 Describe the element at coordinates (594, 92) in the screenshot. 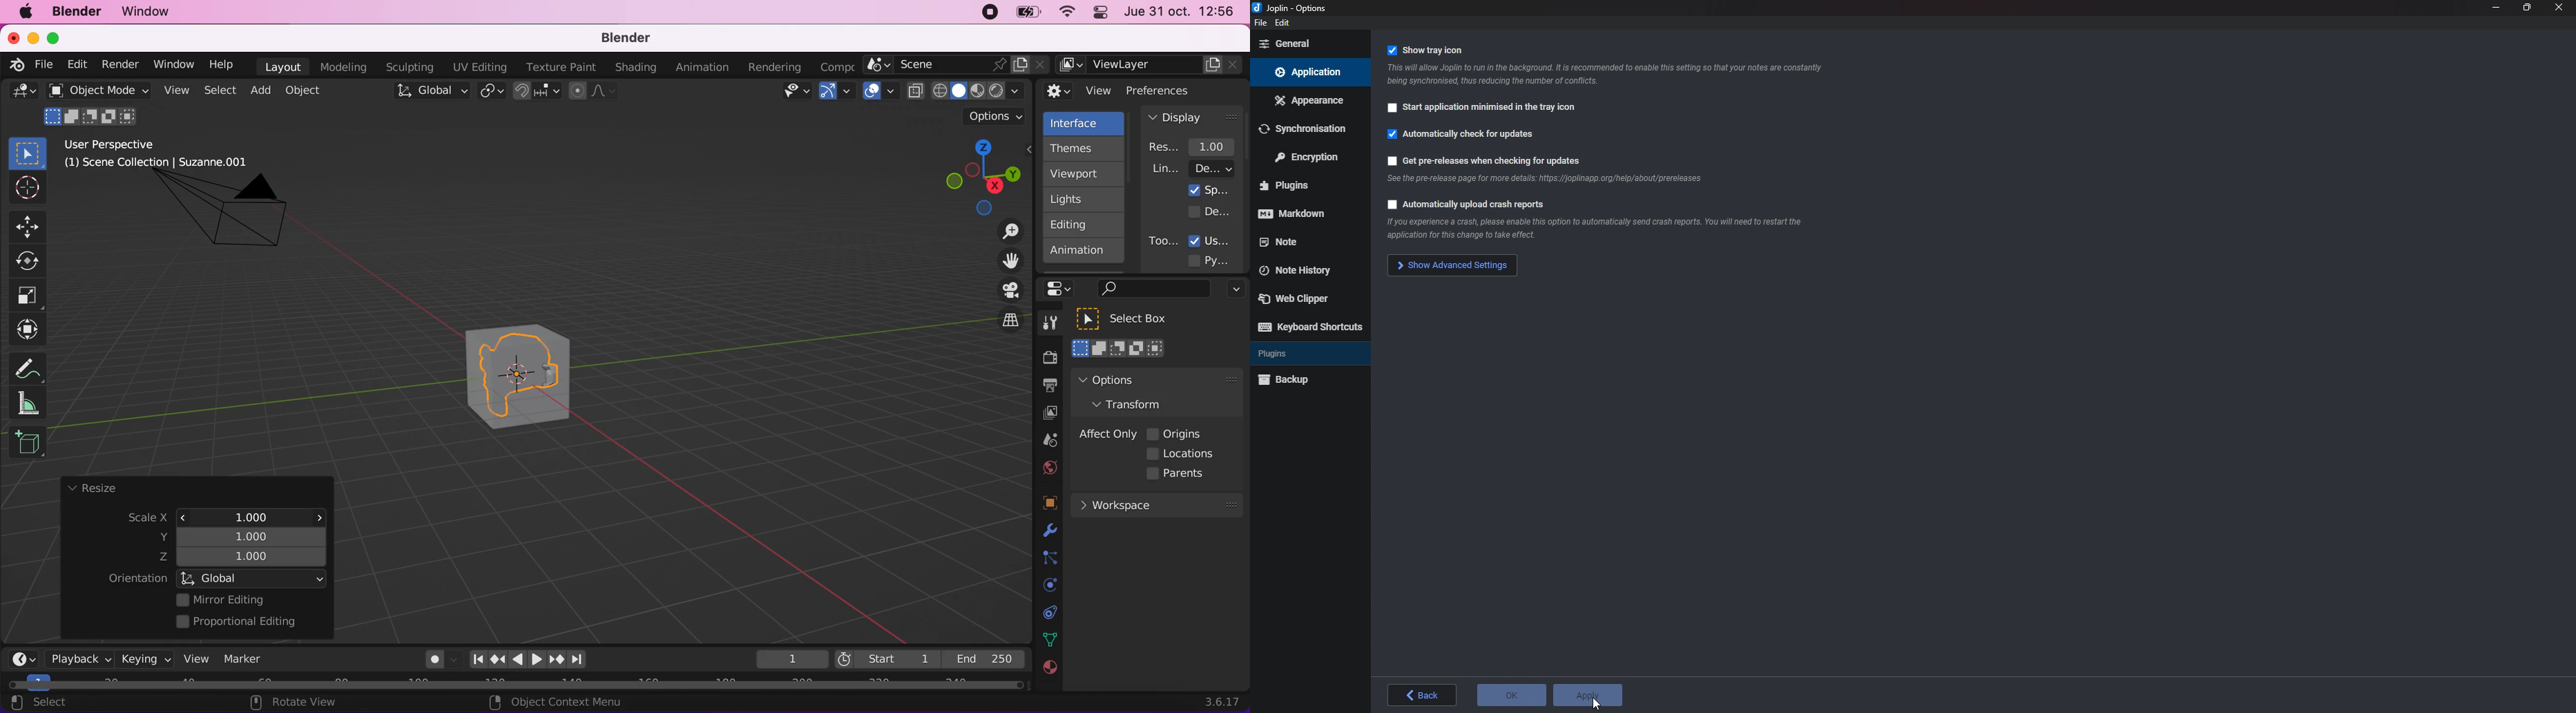

I see `proportional editing objects` at that location.